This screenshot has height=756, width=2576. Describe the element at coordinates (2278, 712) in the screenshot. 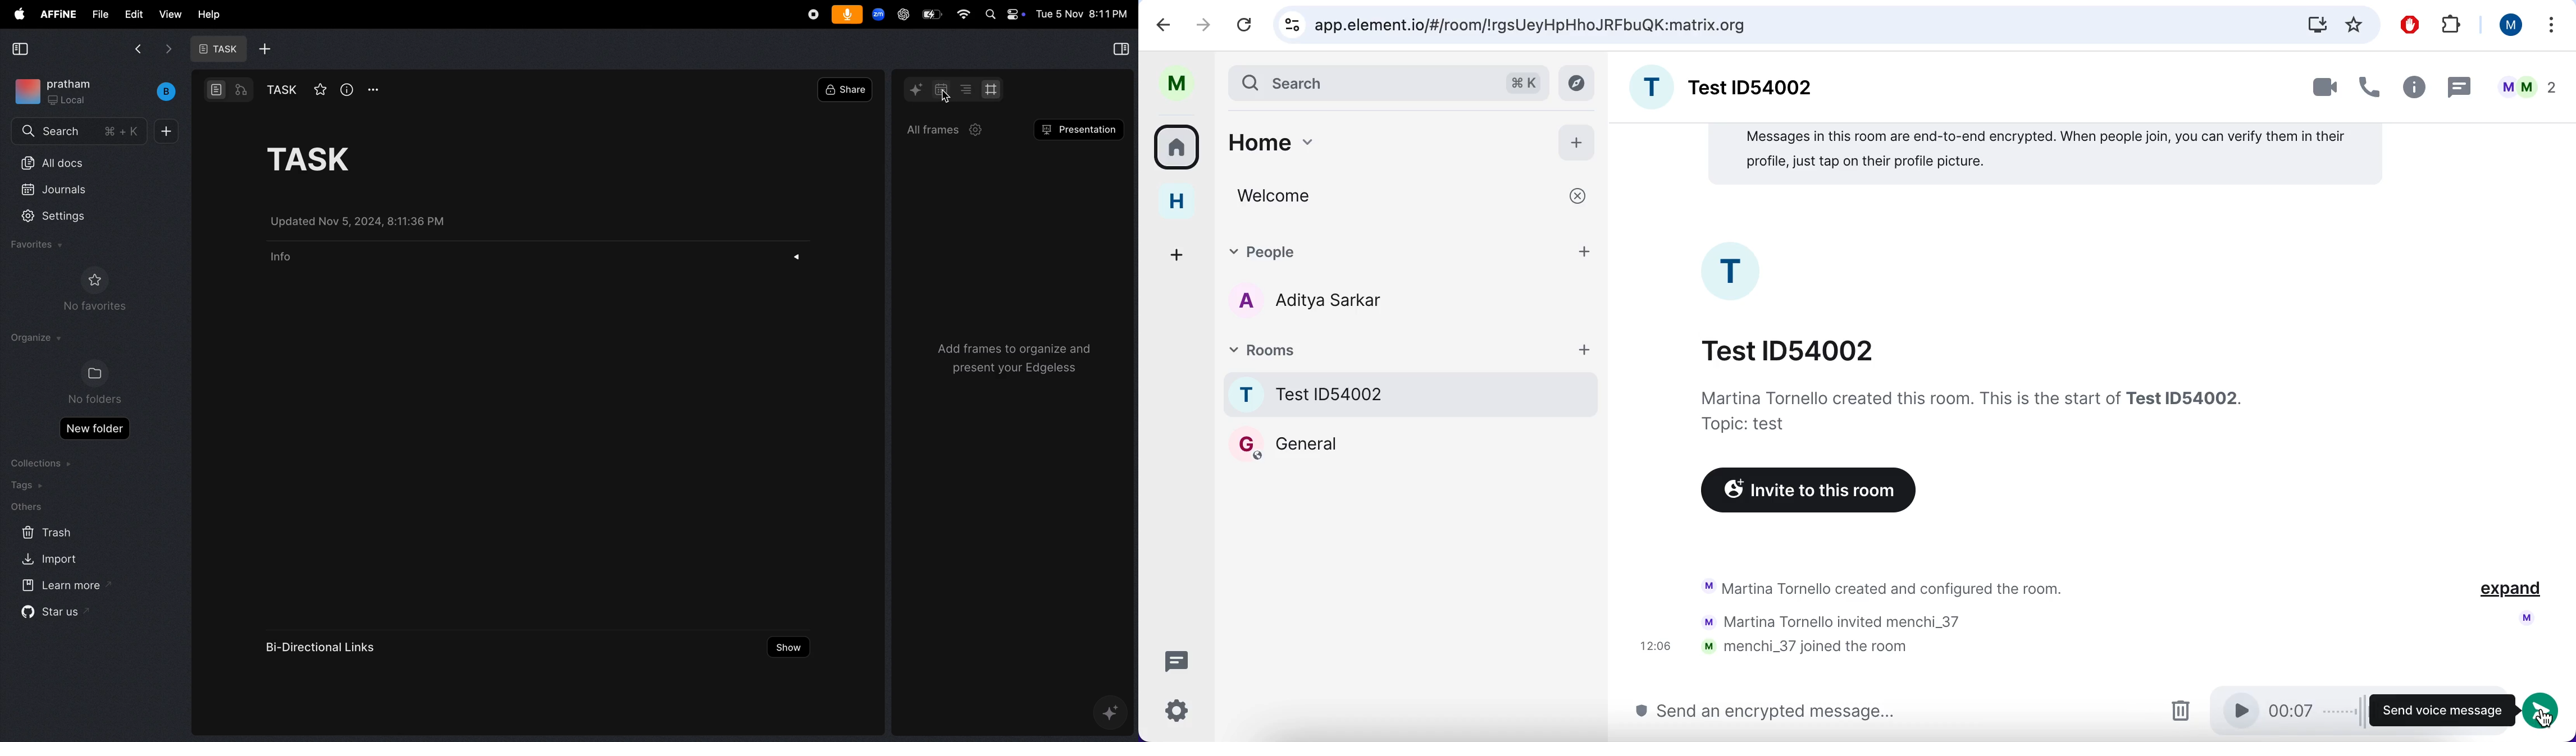

I see `voice message` at that location.